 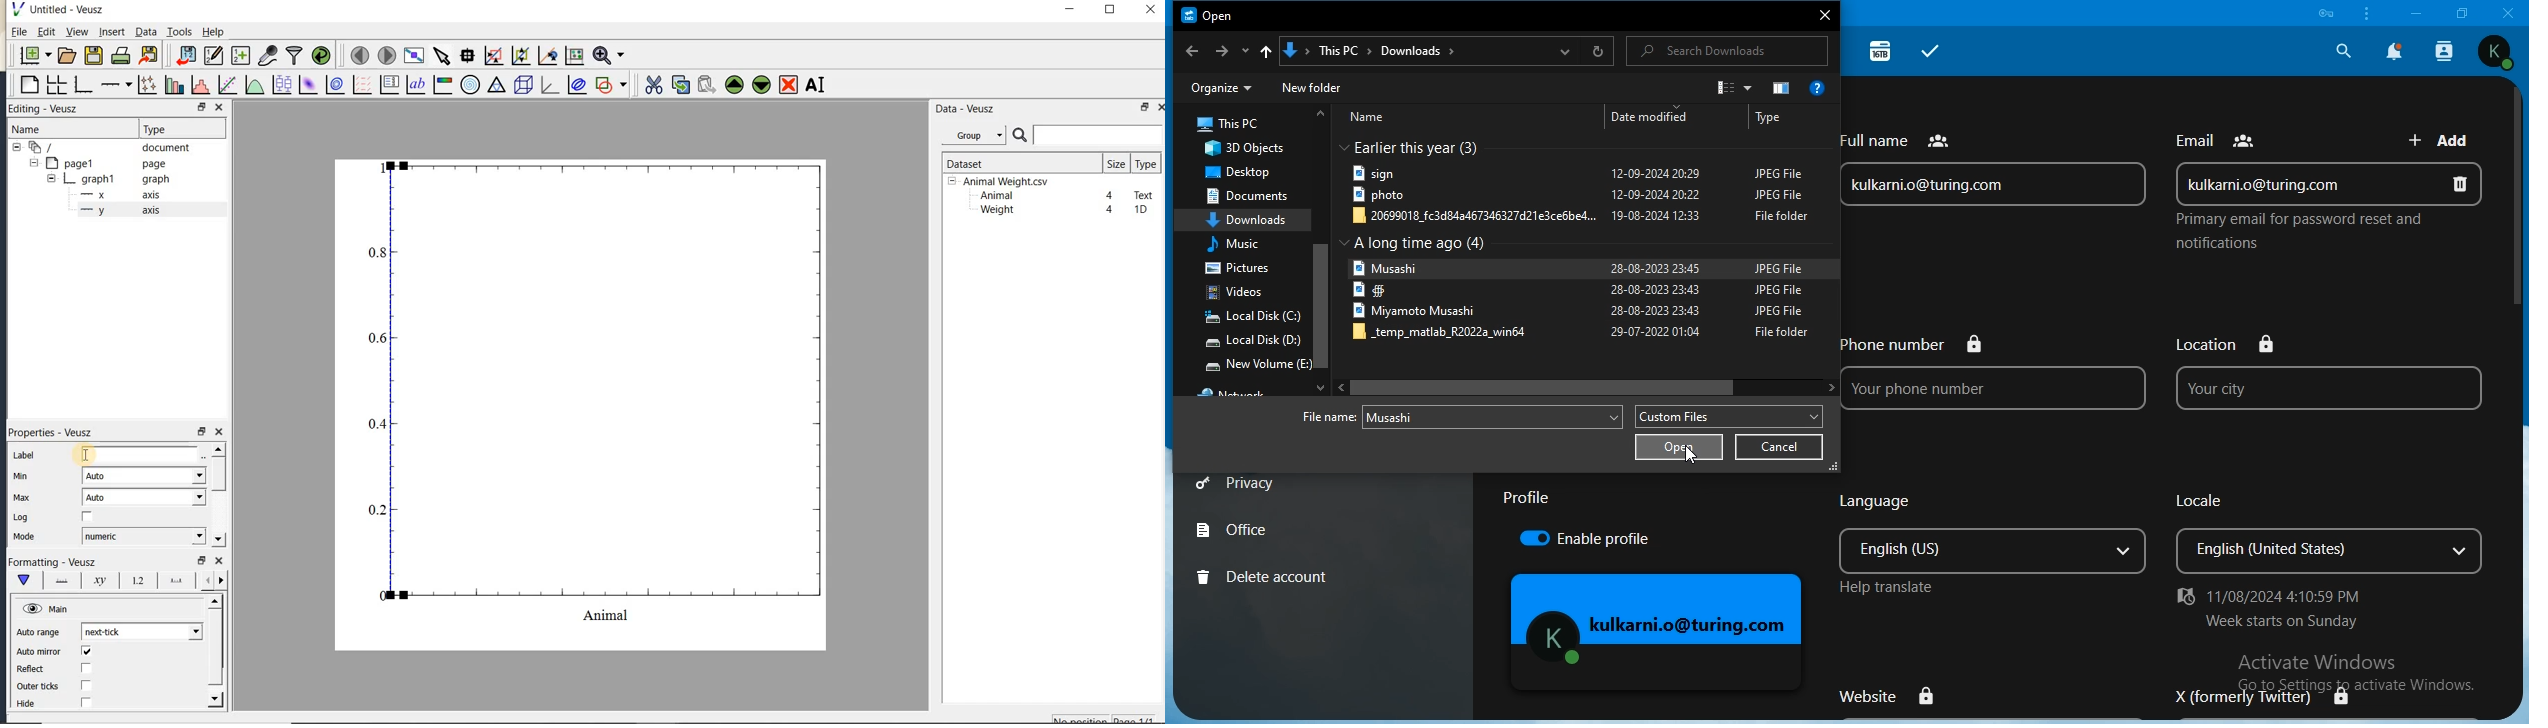 What do you see at coordinates (2509, 12) in the screenshot?
I see `close` at bounding box center [2509, 12].